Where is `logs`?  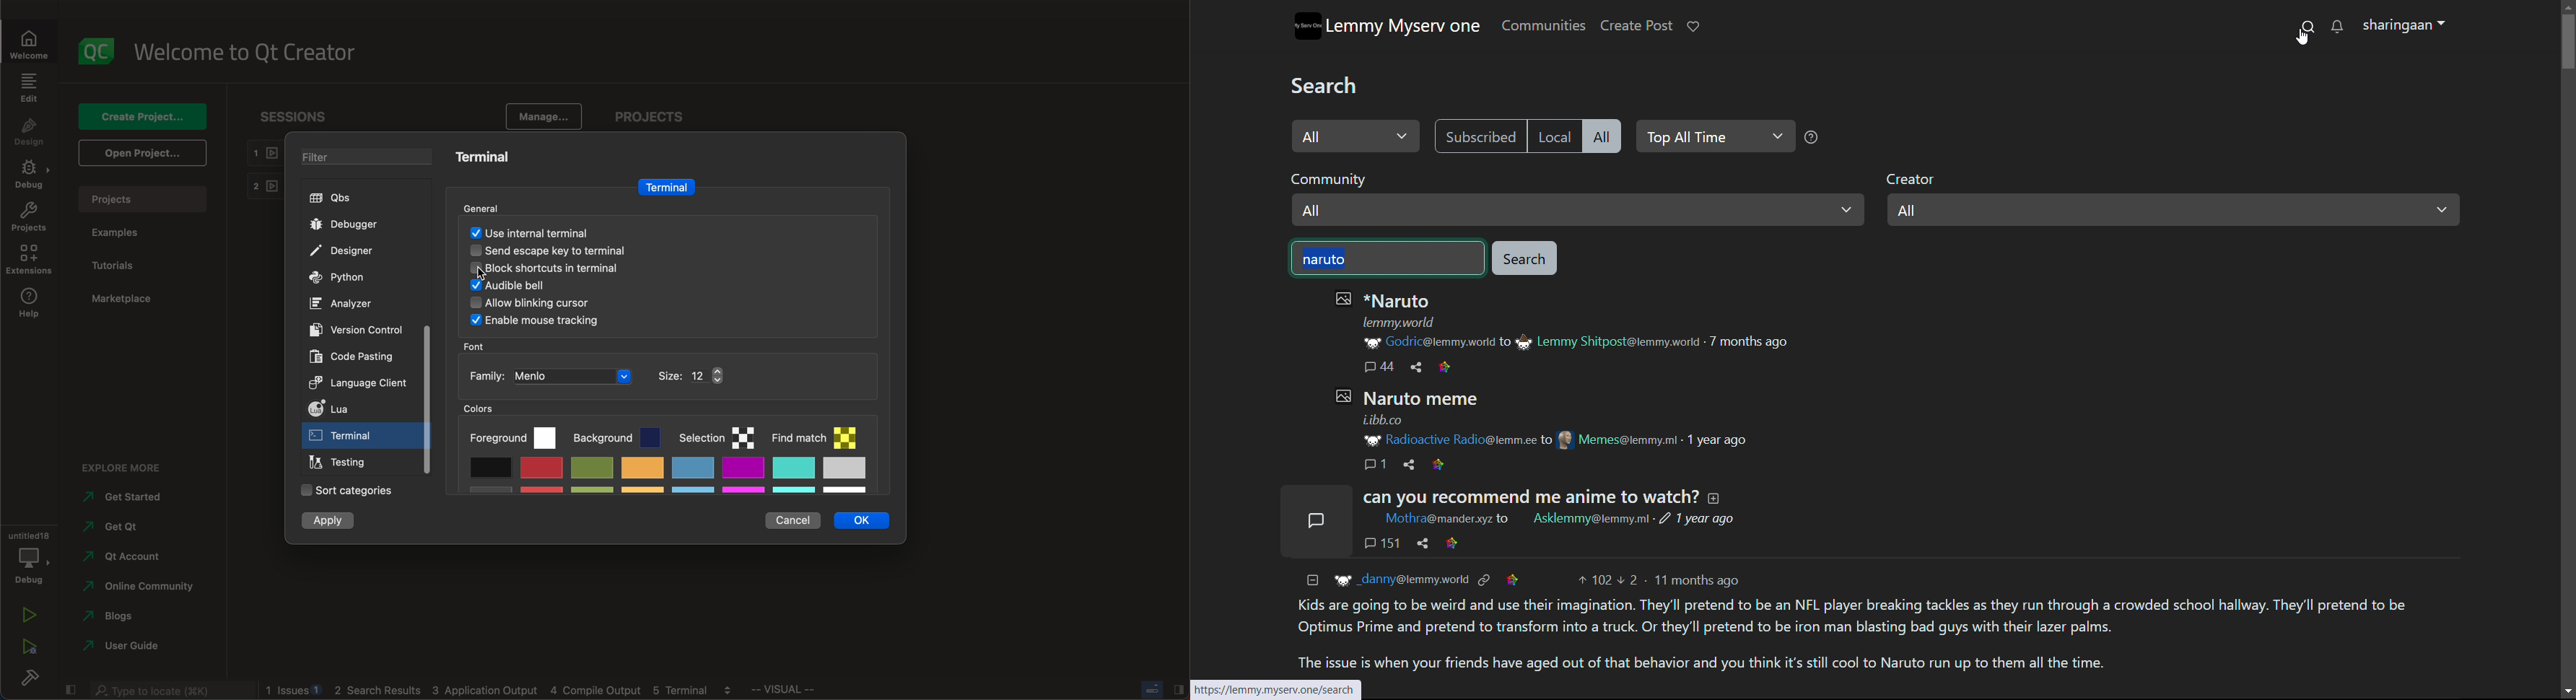 logs is located at coordinates (504, 692).